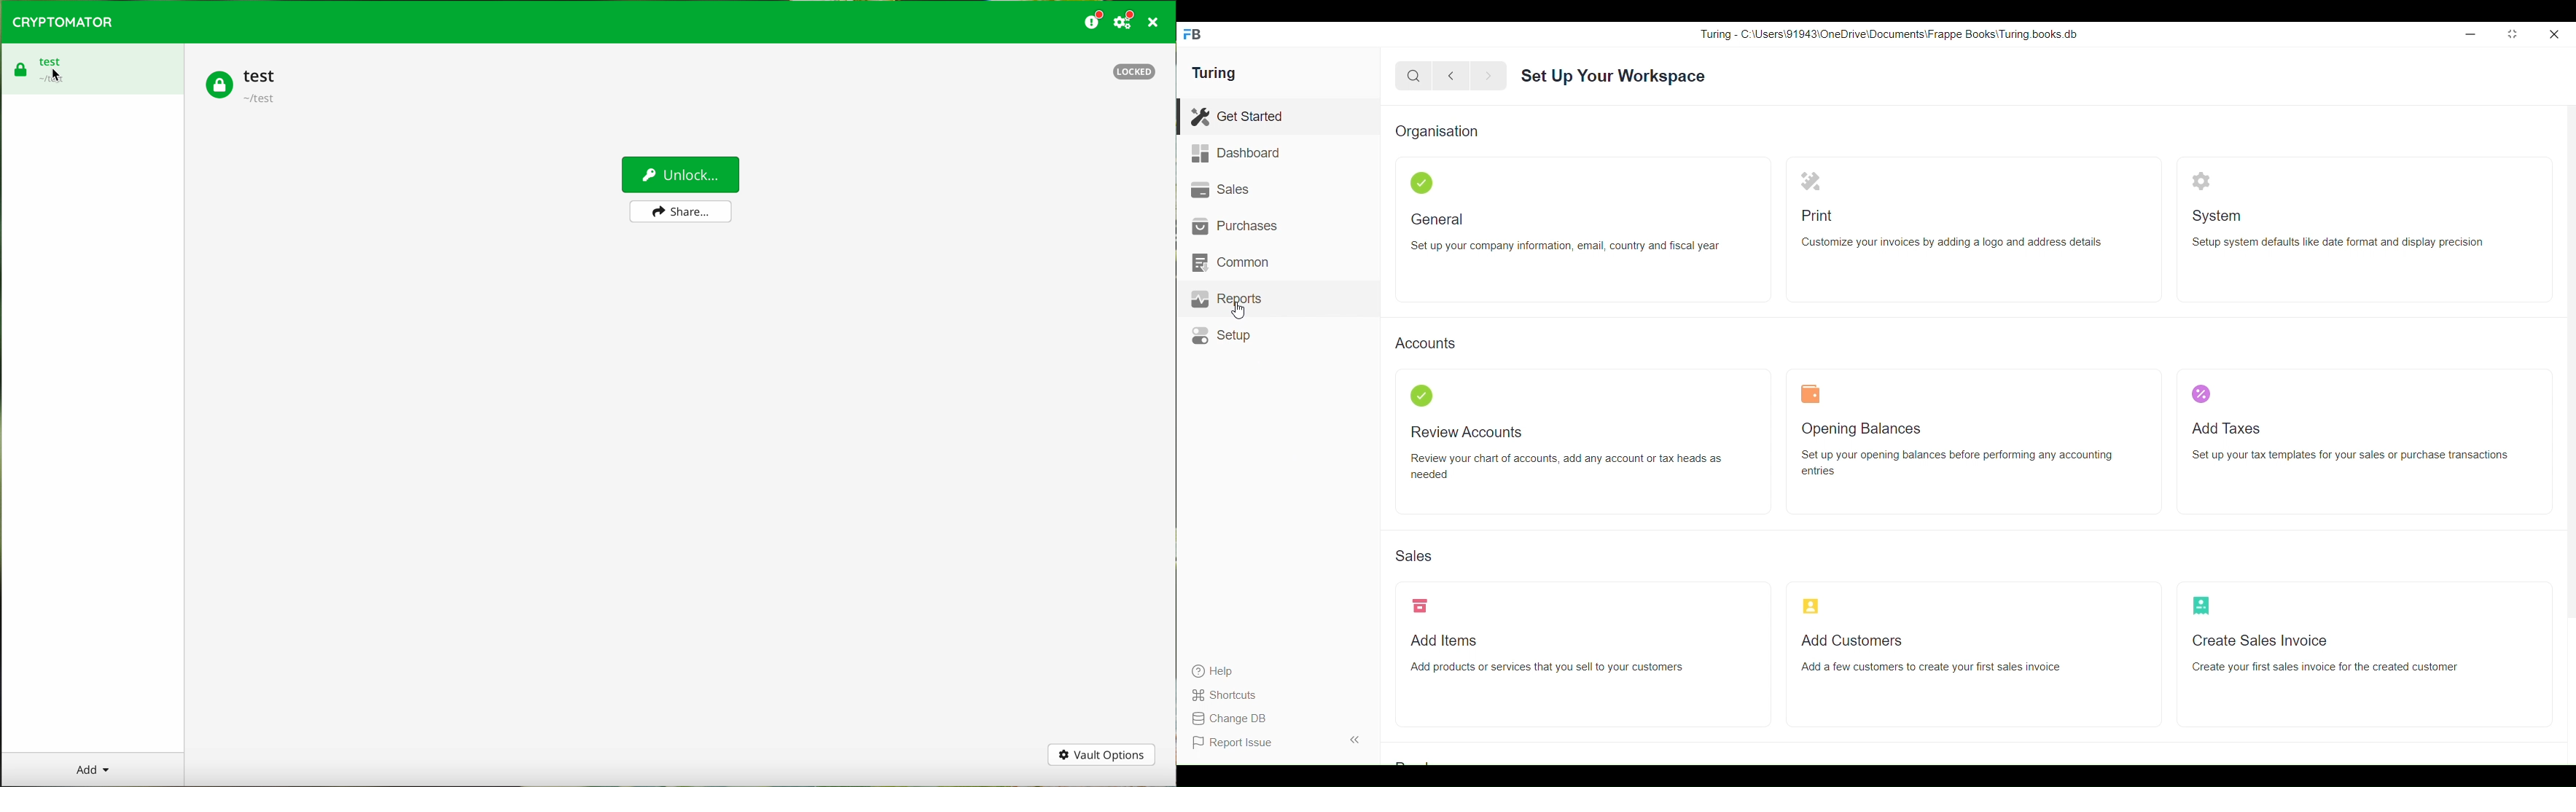 Image resolution: width=2576 pixels, height=812 pixels. I want to click on Shortcuts, so click(1226, 694).